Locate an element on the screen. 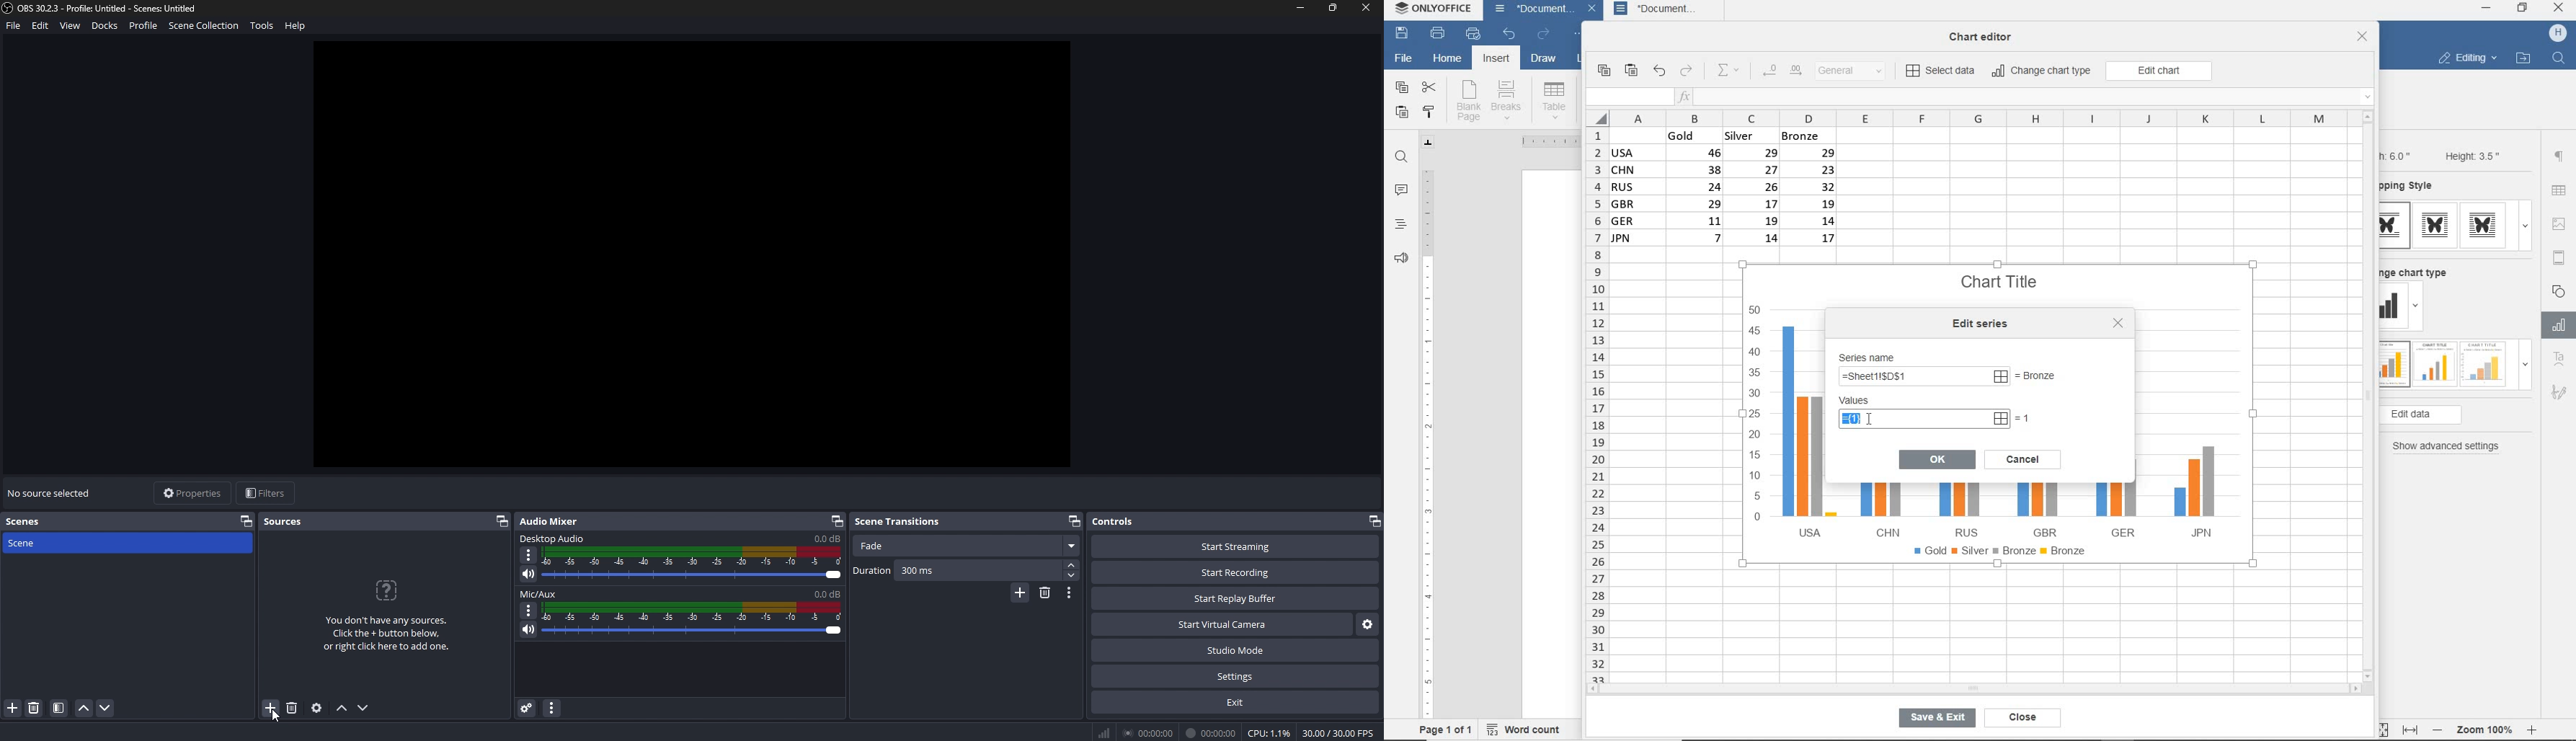 Image resolution: width=2576 pixels, height=756 pixels. lose is located at coordinates (2118, 323).